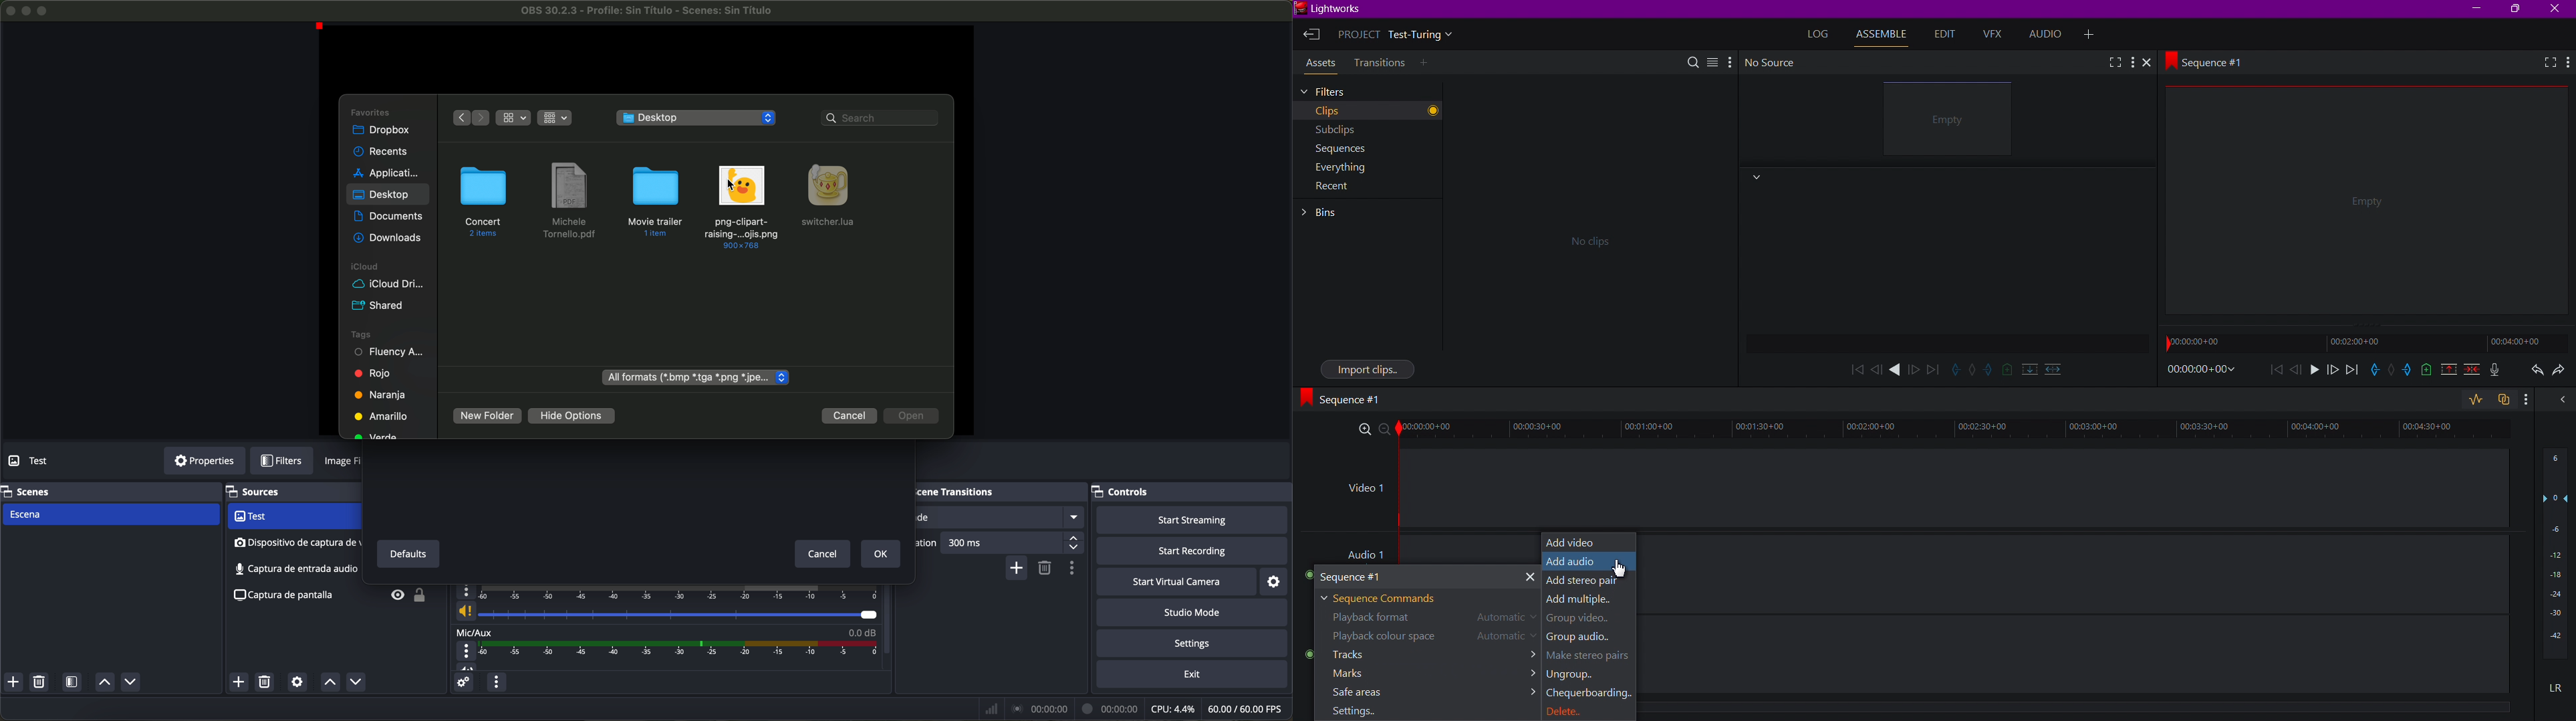  I want to click on new folder, so click(488, 416).